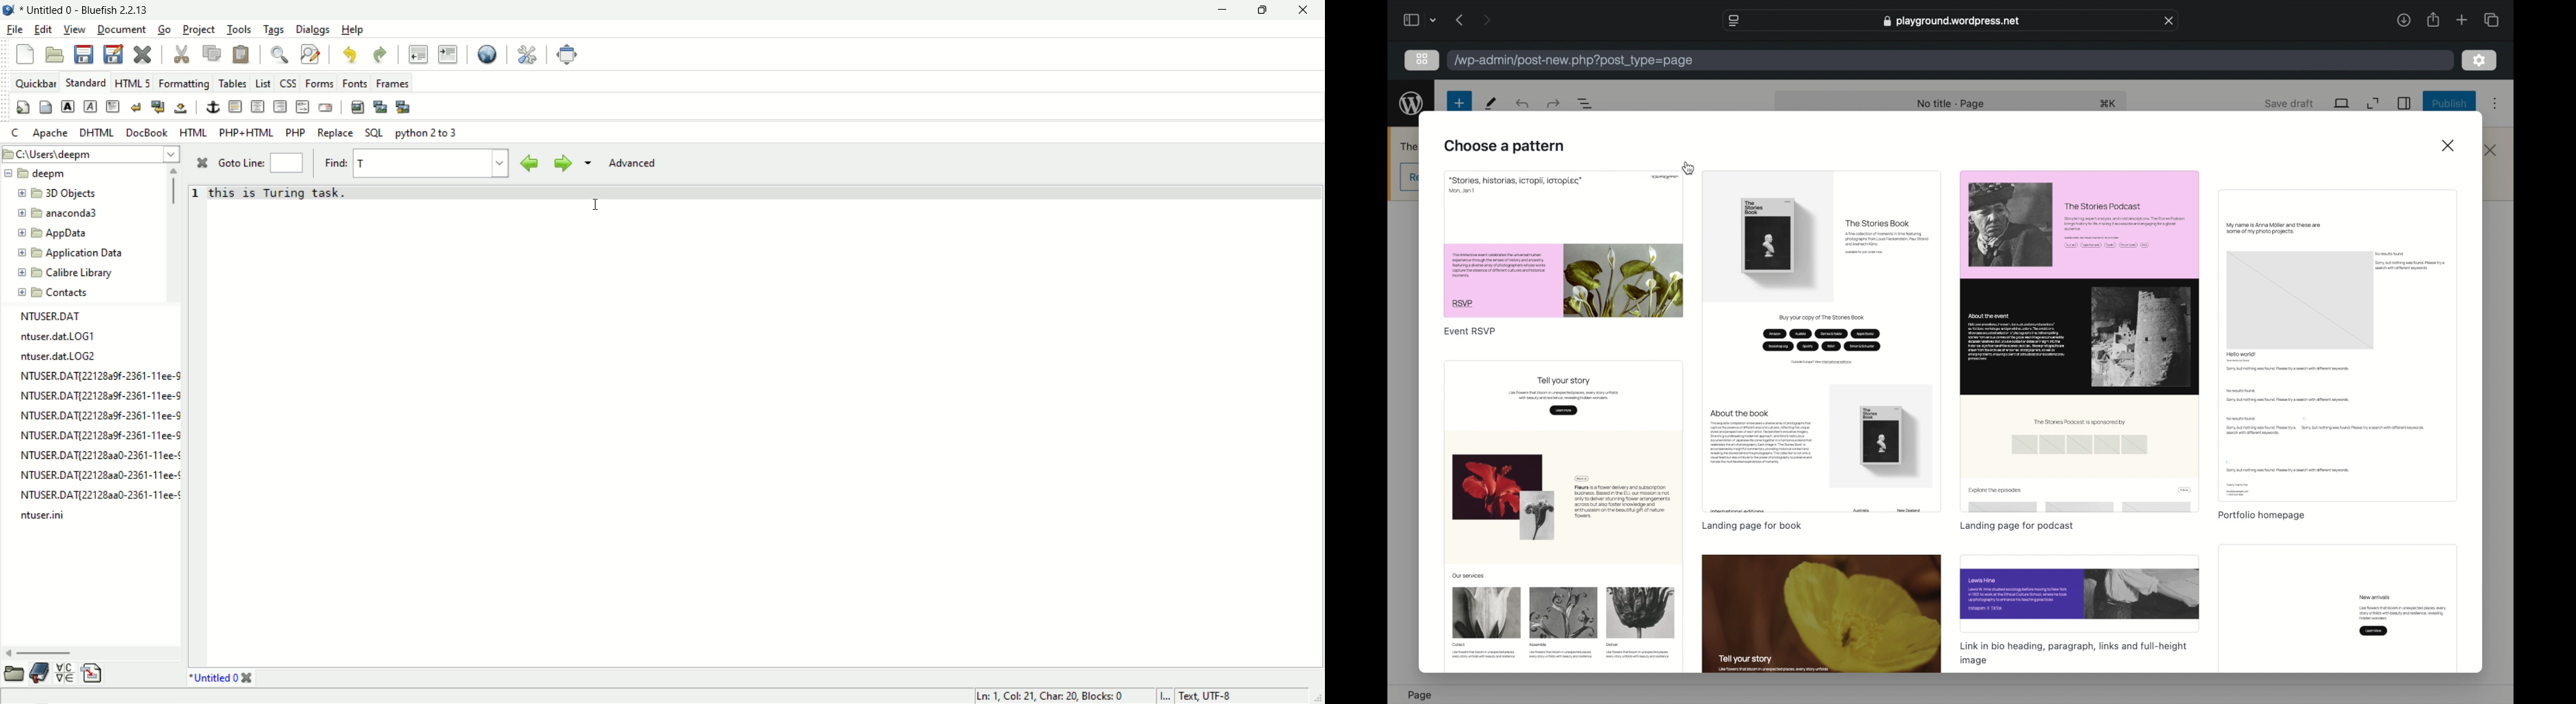 This screenshot has width=2576, height=728. What do you see at coordinates (1433, 20) in the screenshot?
I see `dropdown` at bounding box center [1433, 20].